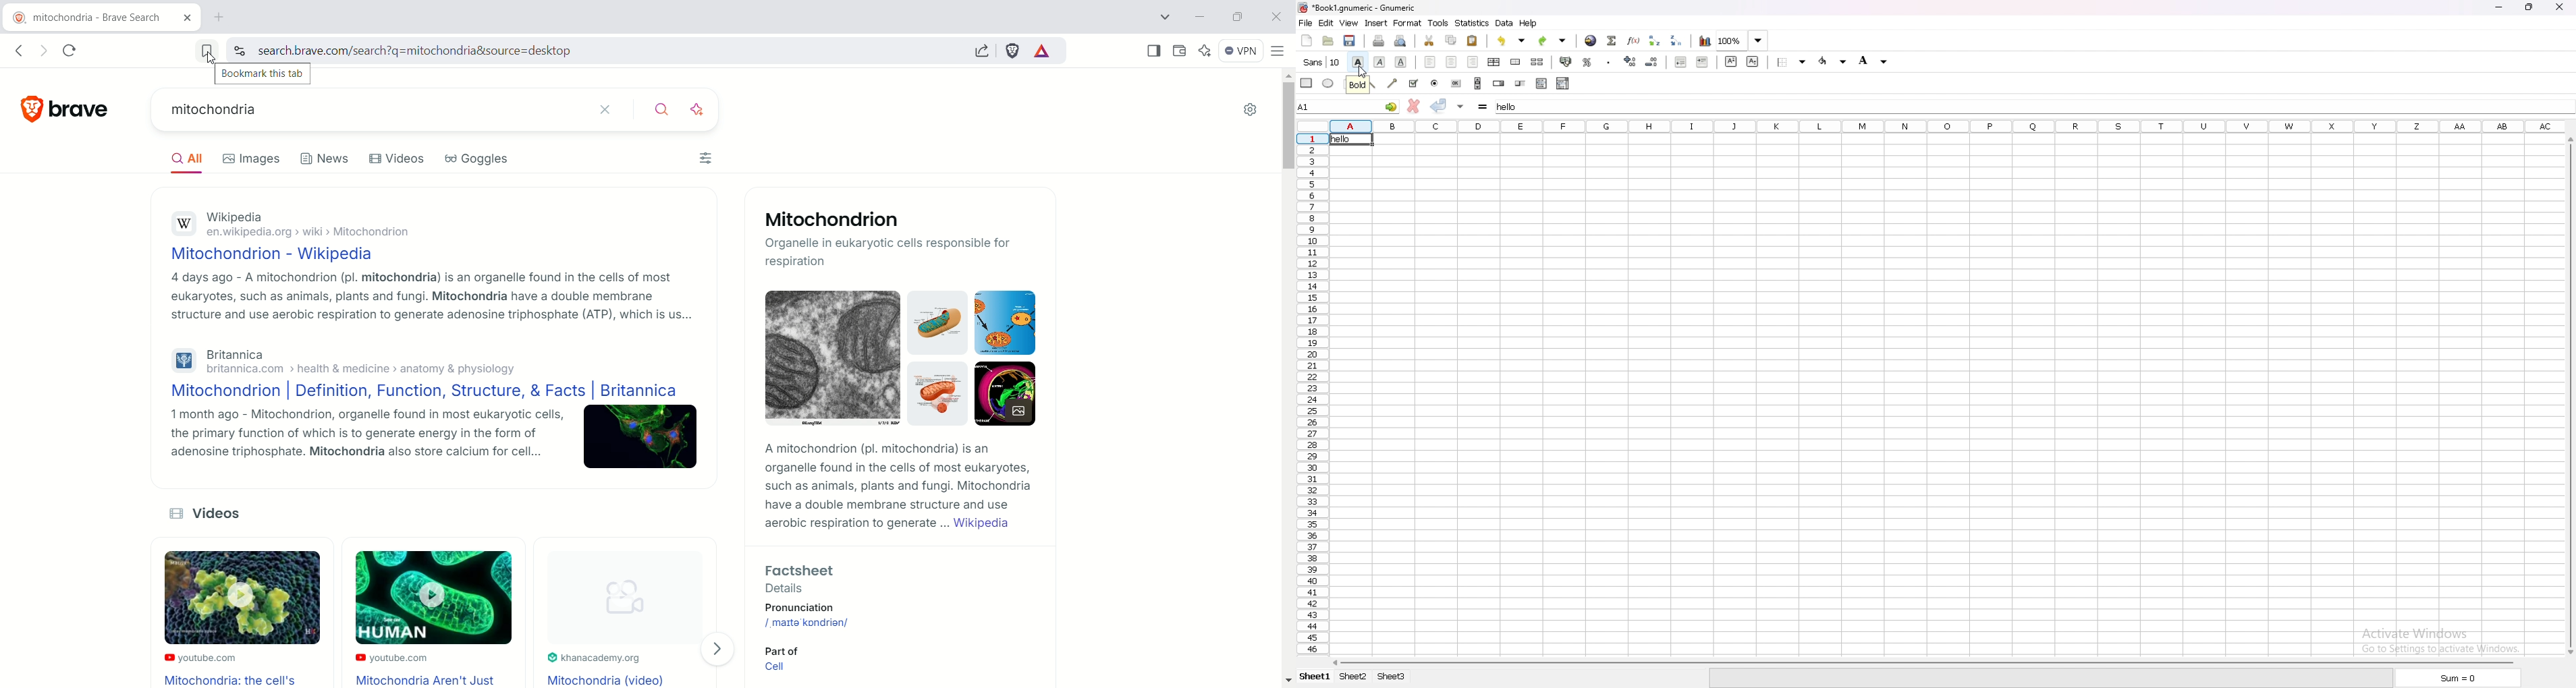 This screenshot has height=700, width=2576. I want to click on chart, so click(1705, 41).